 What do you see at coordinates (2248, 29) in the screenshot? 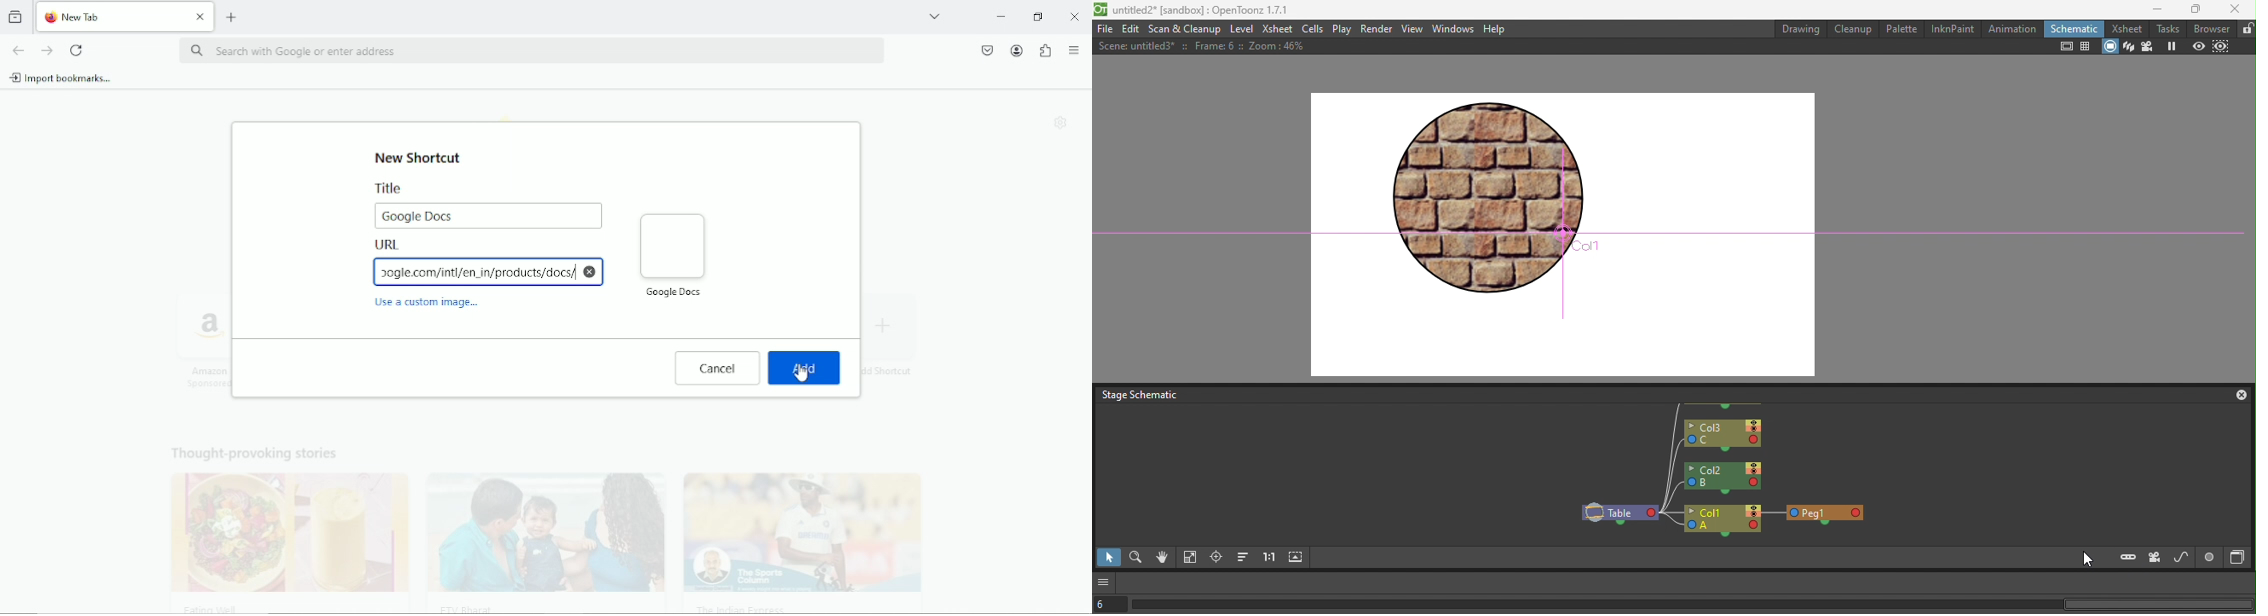
I see `Lock rooms tab` at bounding box center [2248, 29].